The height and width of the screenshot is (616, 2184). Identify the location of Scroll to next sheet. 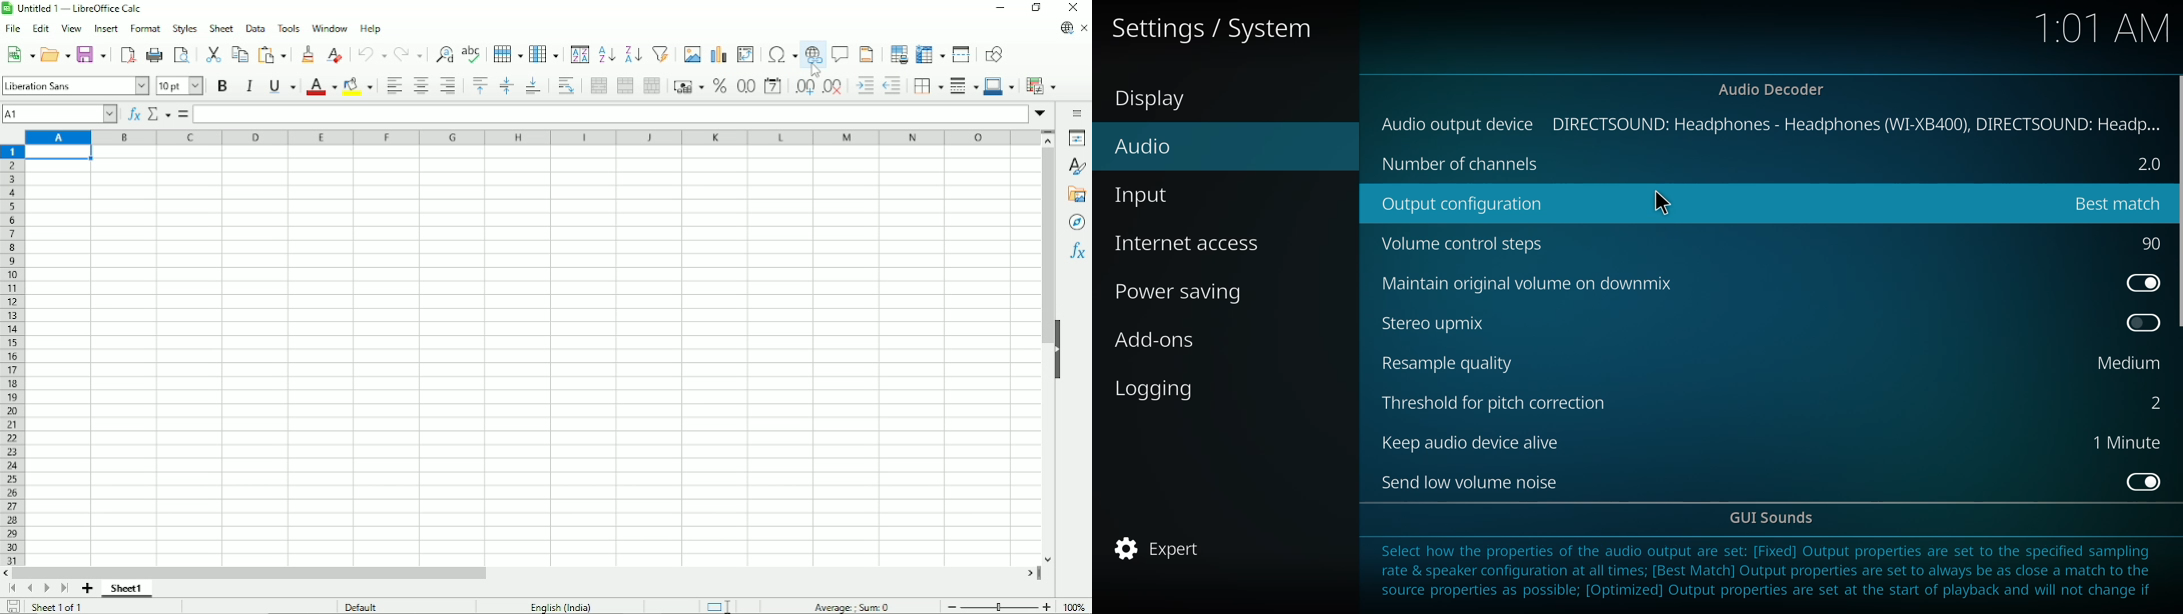
(46, 590).